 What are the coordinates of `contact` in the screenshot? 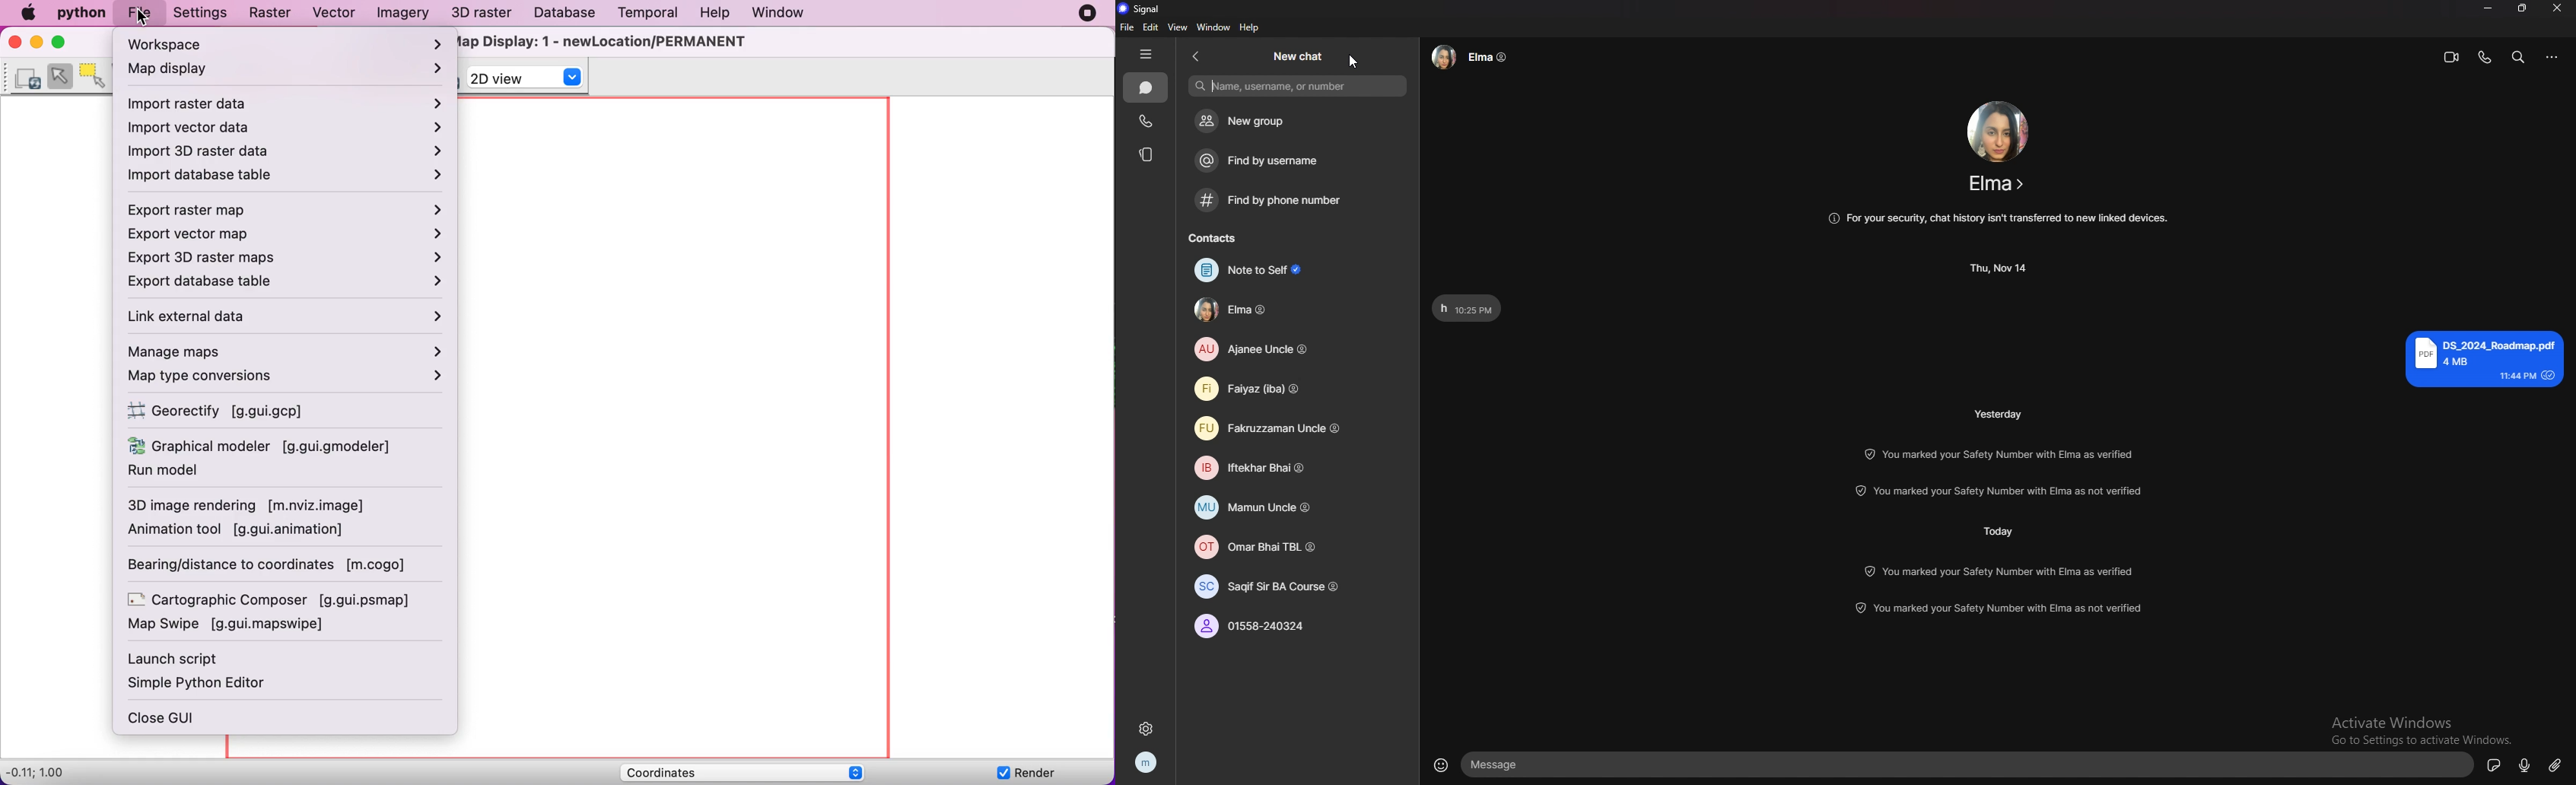 It's located at (1259, 509).